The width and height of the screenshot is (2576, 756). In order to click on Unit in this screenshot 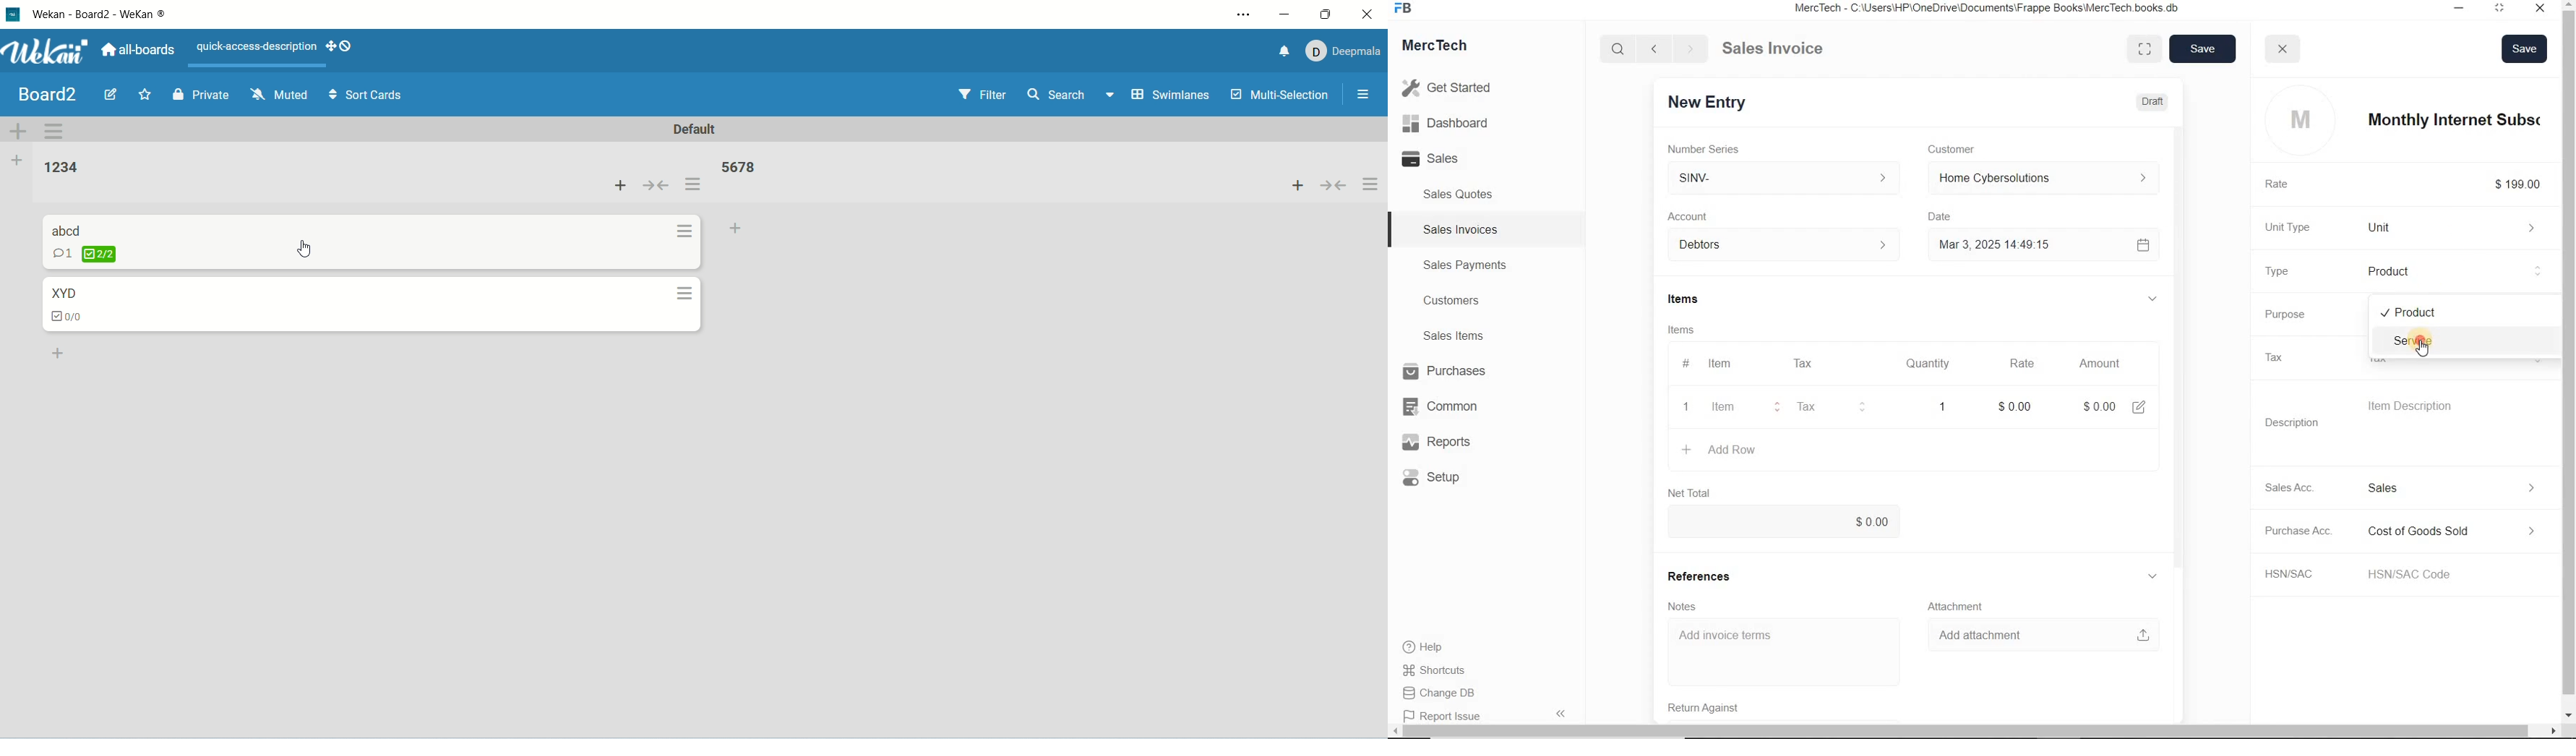, I will do `click(2460, 227)`.